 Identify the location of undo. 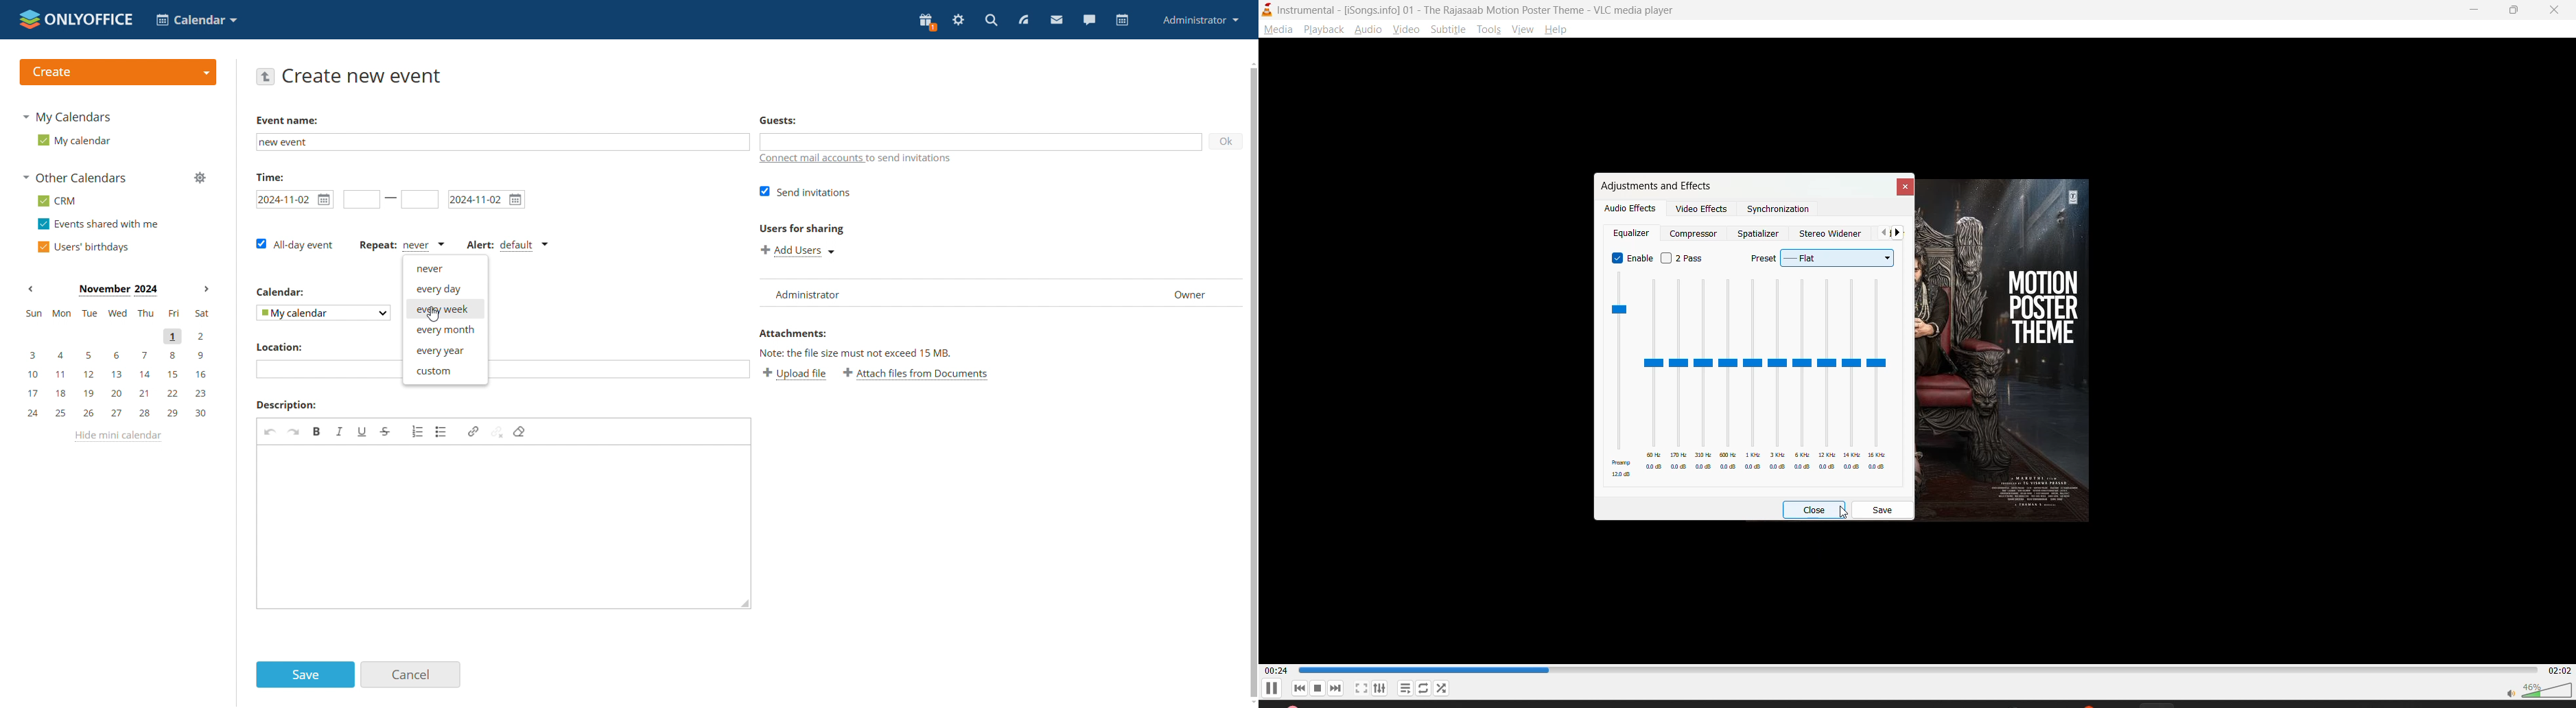
(269, 431).